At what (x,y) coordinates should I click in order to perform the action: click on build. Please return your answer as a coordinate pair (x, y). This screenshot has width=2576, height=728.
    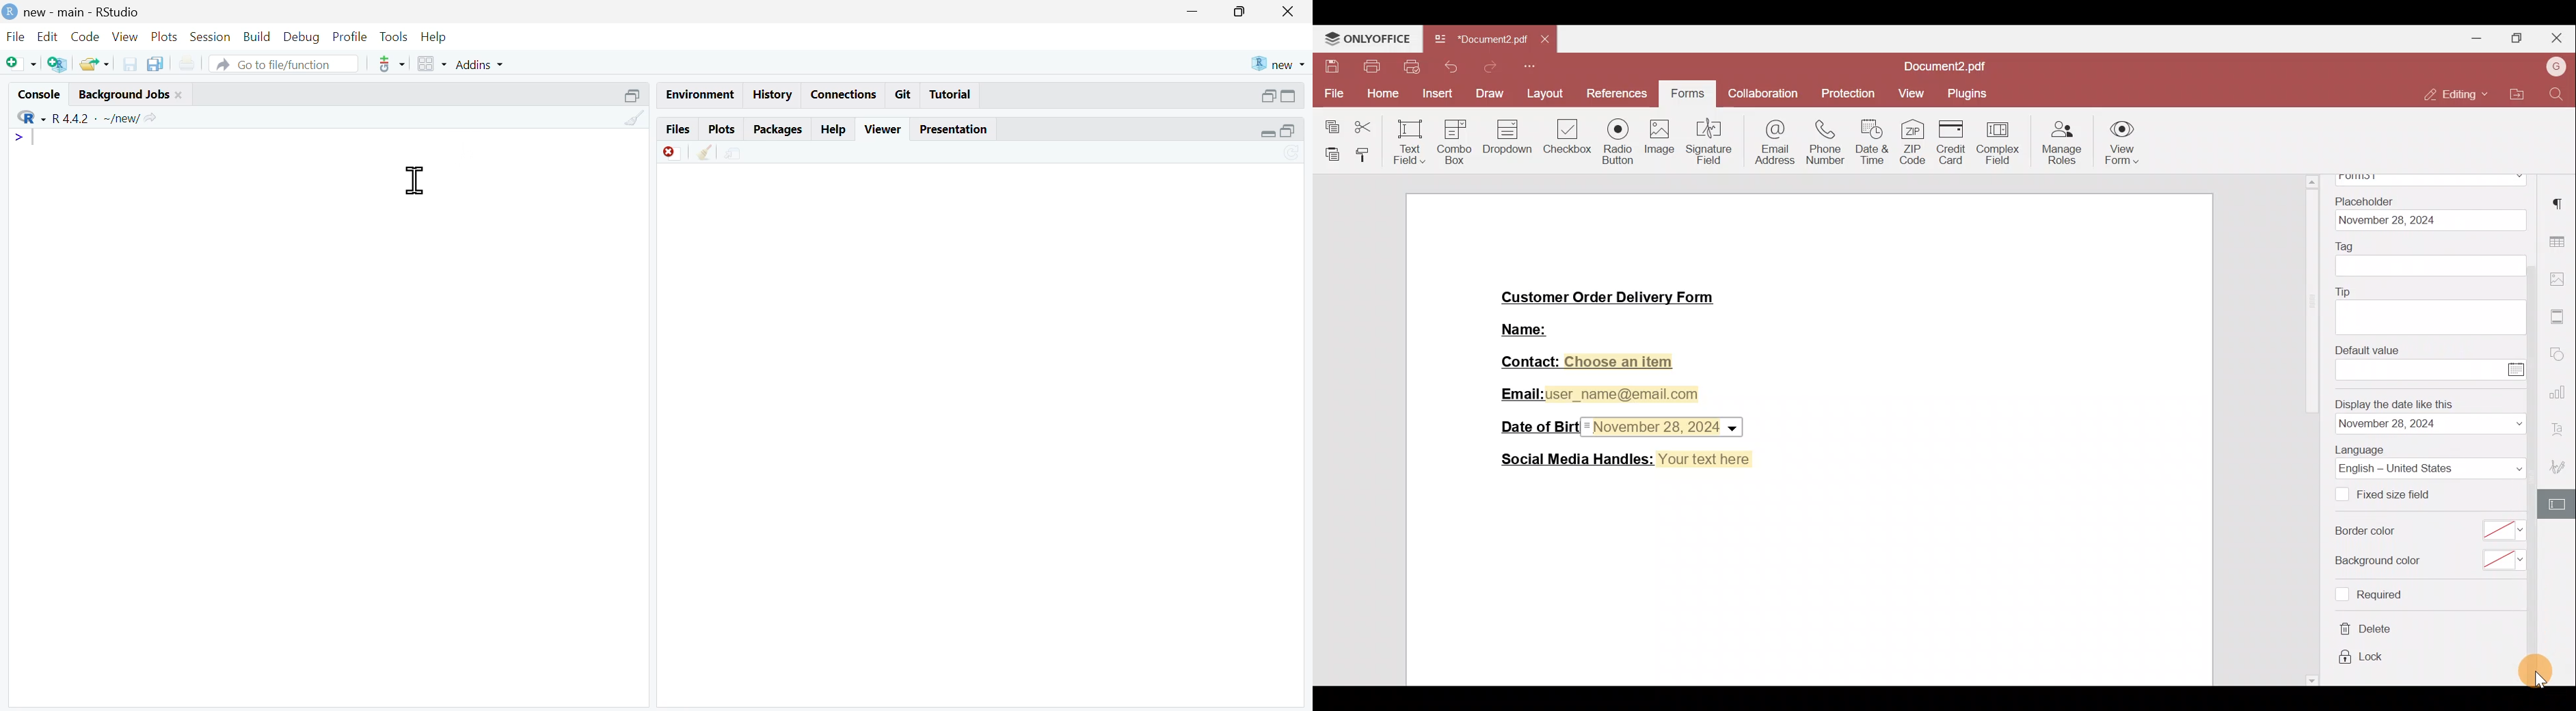
    Looking at the image, I should click on (258, 37).